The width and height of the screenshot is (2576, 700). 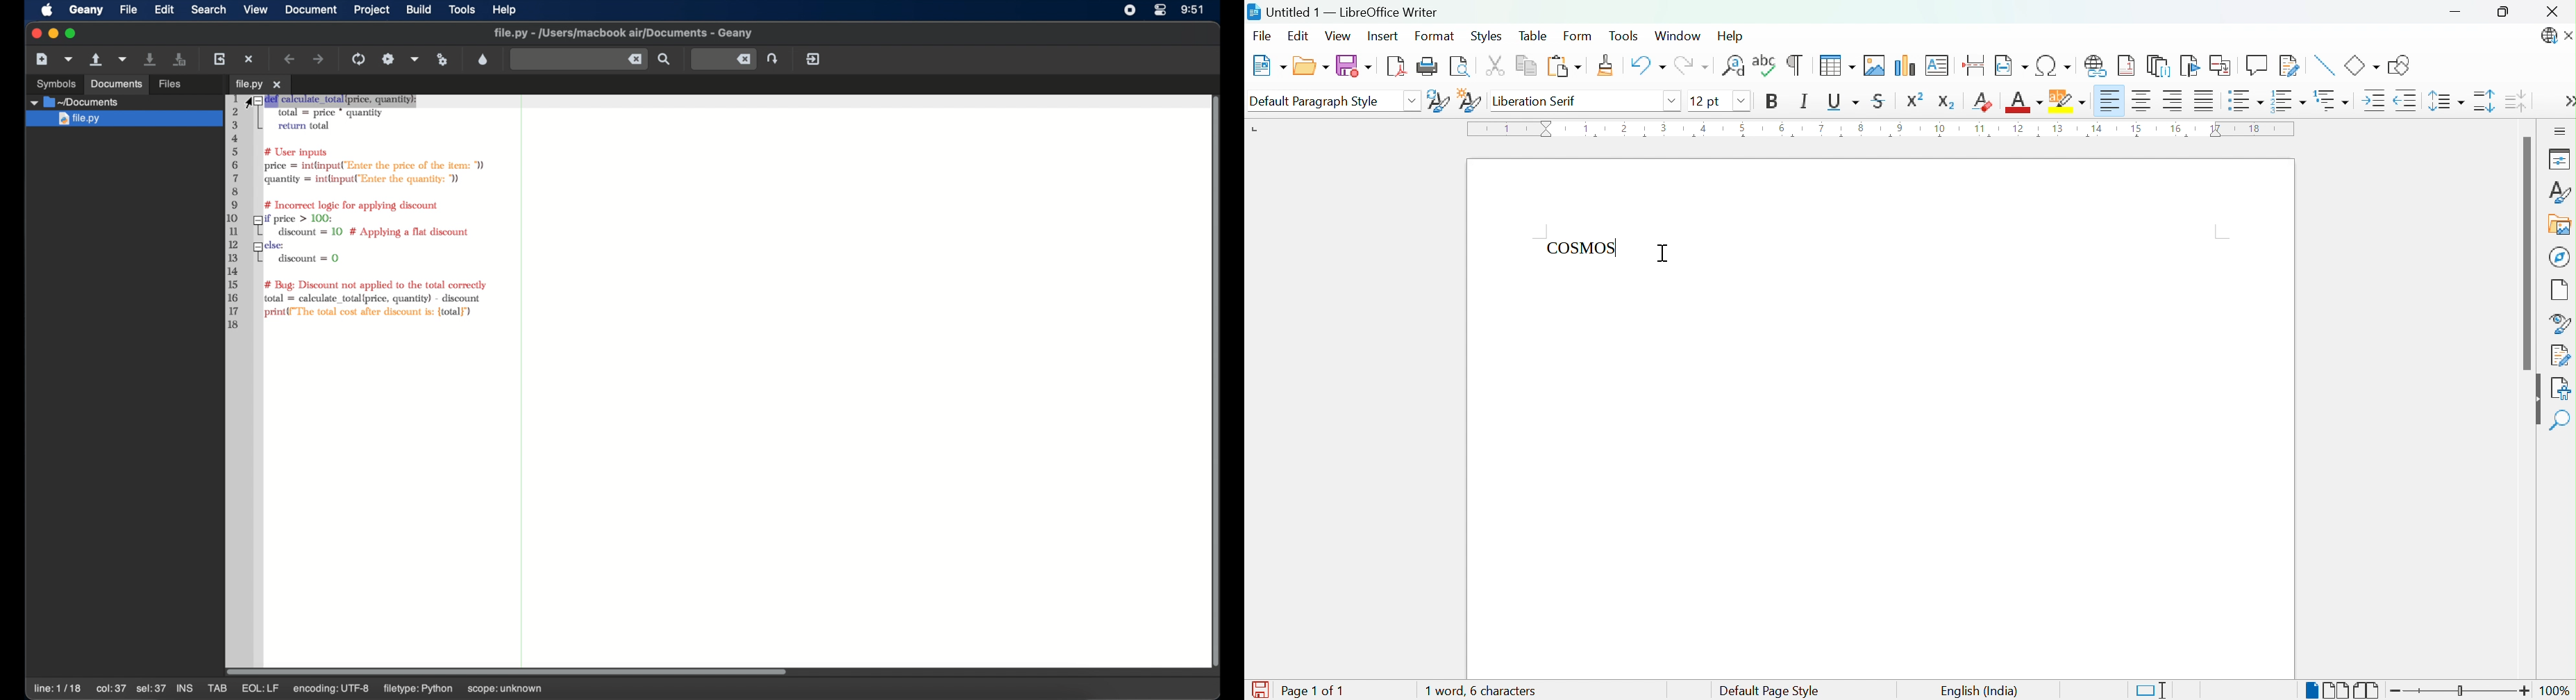 What do you see at coordinates (1905, 64) in the screenshot?
I see `Insert Chart` at bounding box center [1905, 64].